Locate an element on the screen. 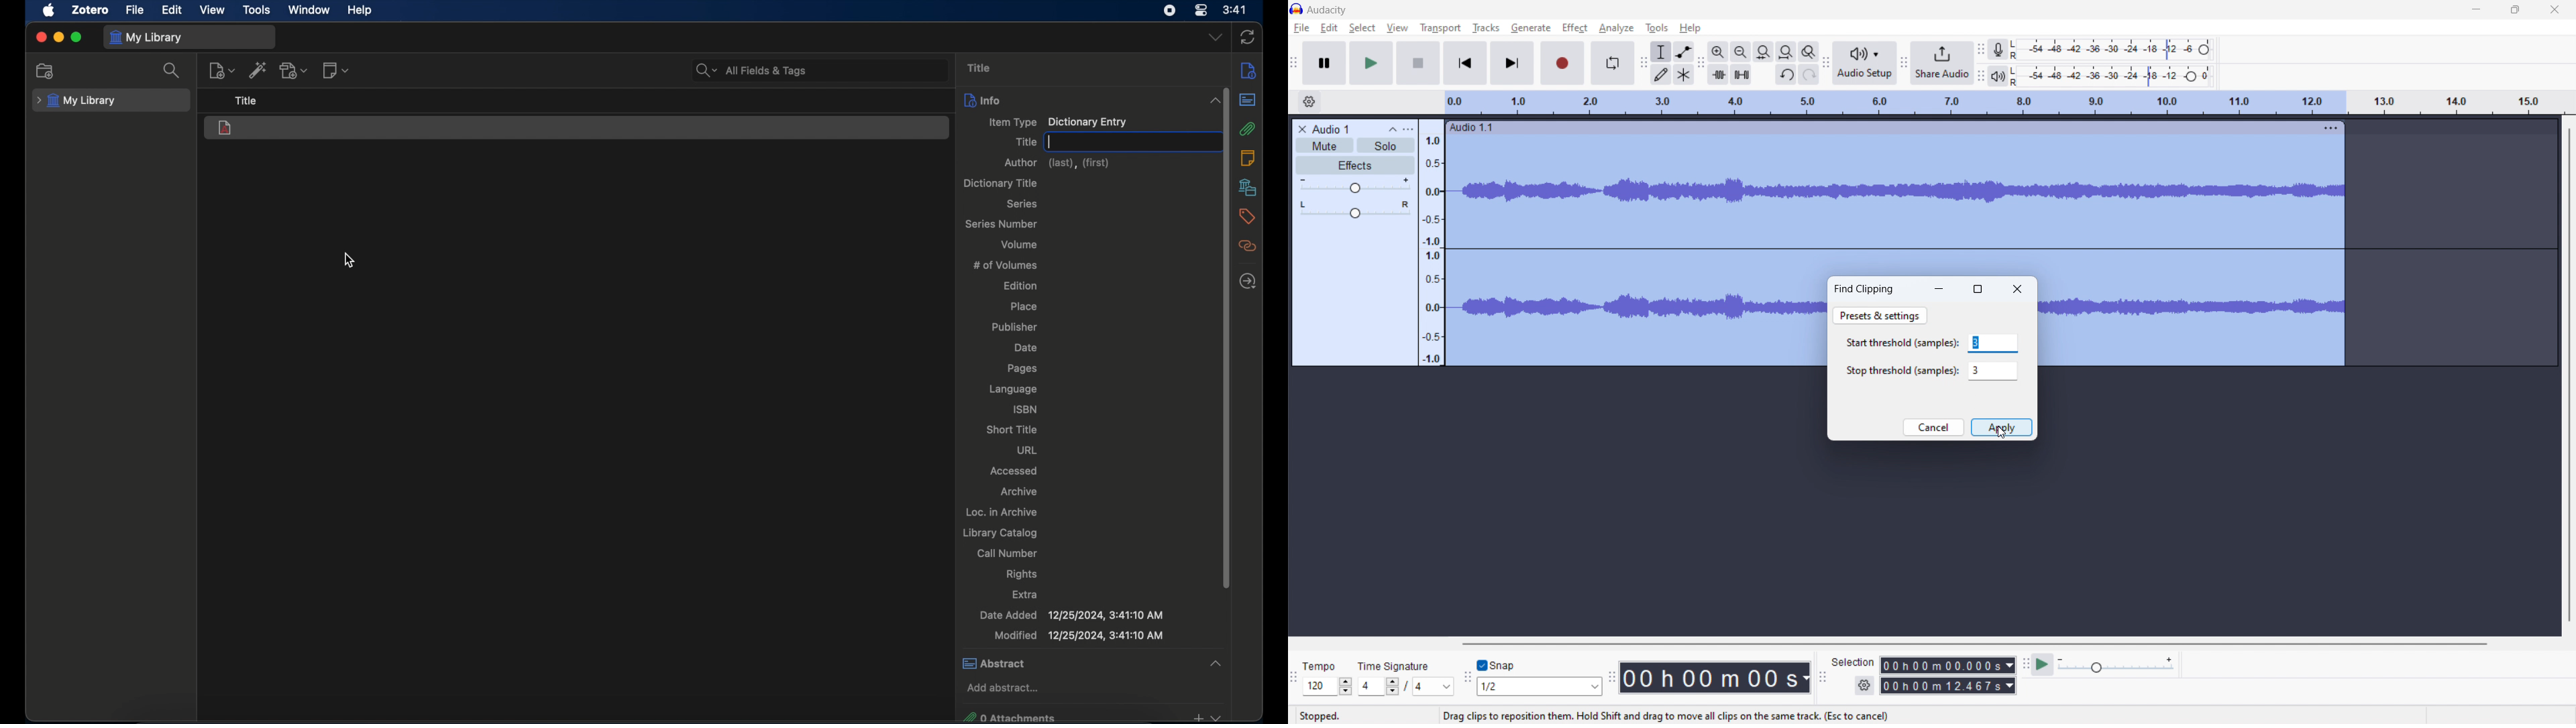  Track selected is located at coordinates (2103, 321).